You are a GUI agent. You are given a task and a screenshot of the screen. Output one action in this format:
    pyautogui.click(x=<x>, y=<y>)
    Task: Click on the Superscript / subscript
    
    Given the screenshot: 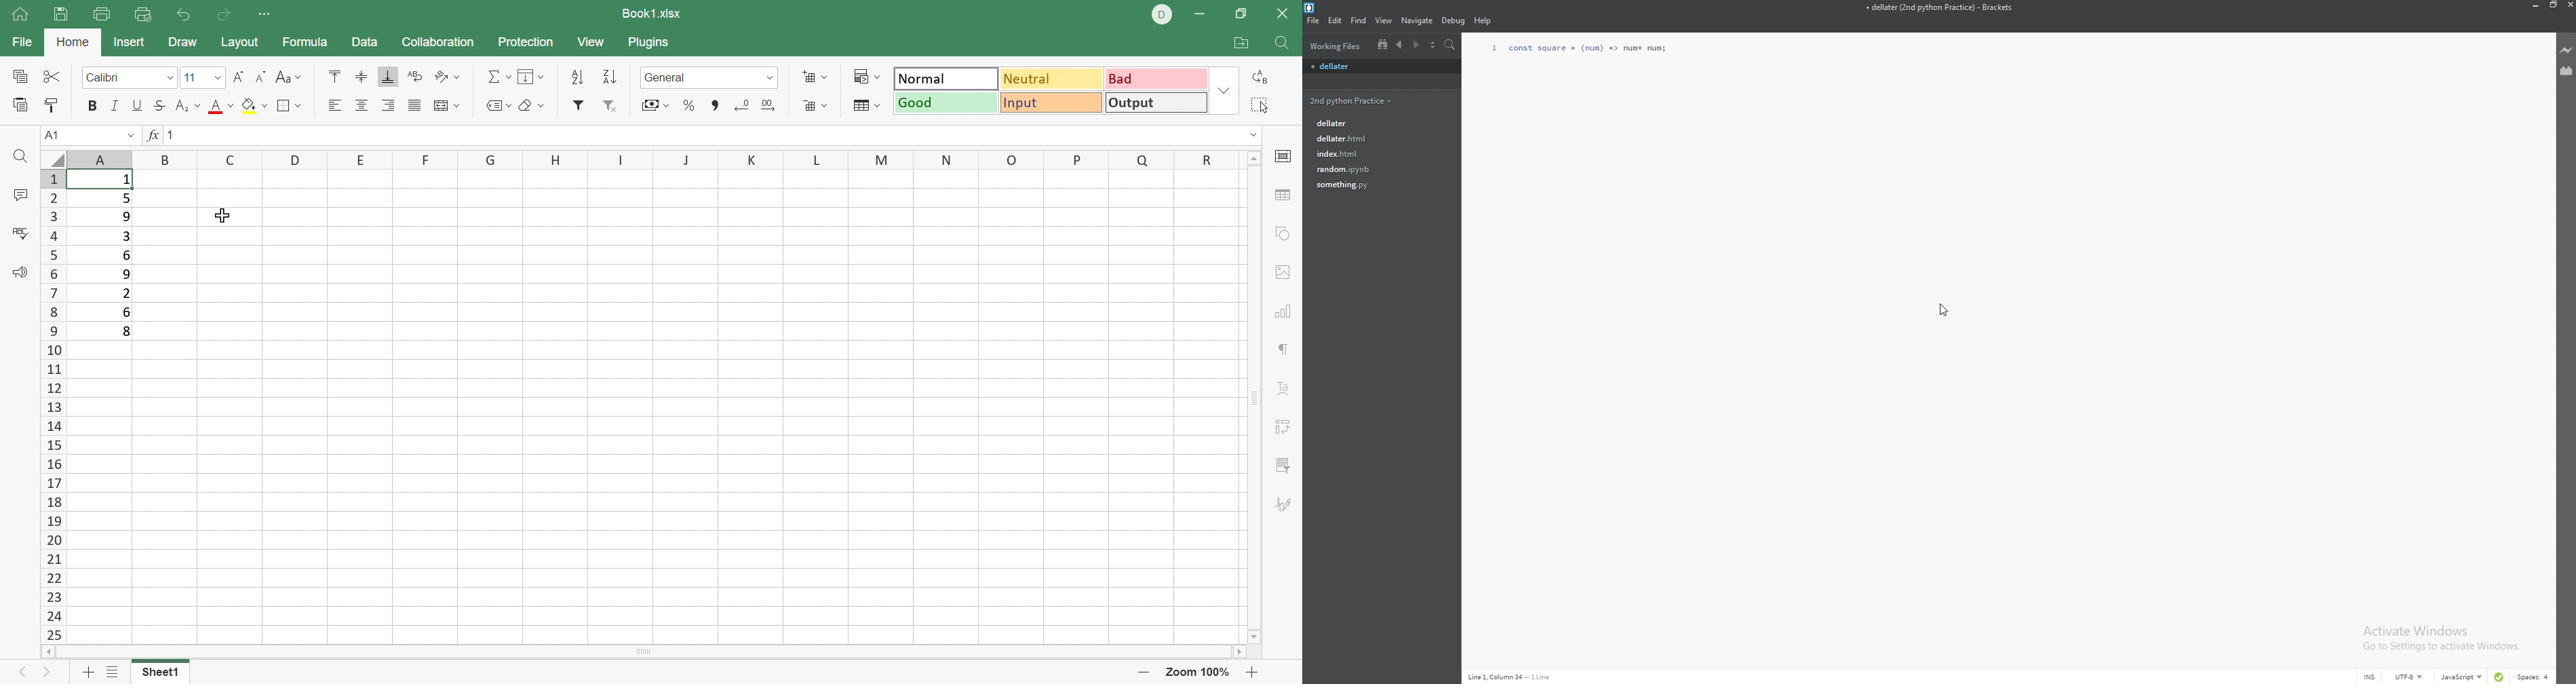 What is the action you would take?
    pyautogui.click(x=185, y=107)
    